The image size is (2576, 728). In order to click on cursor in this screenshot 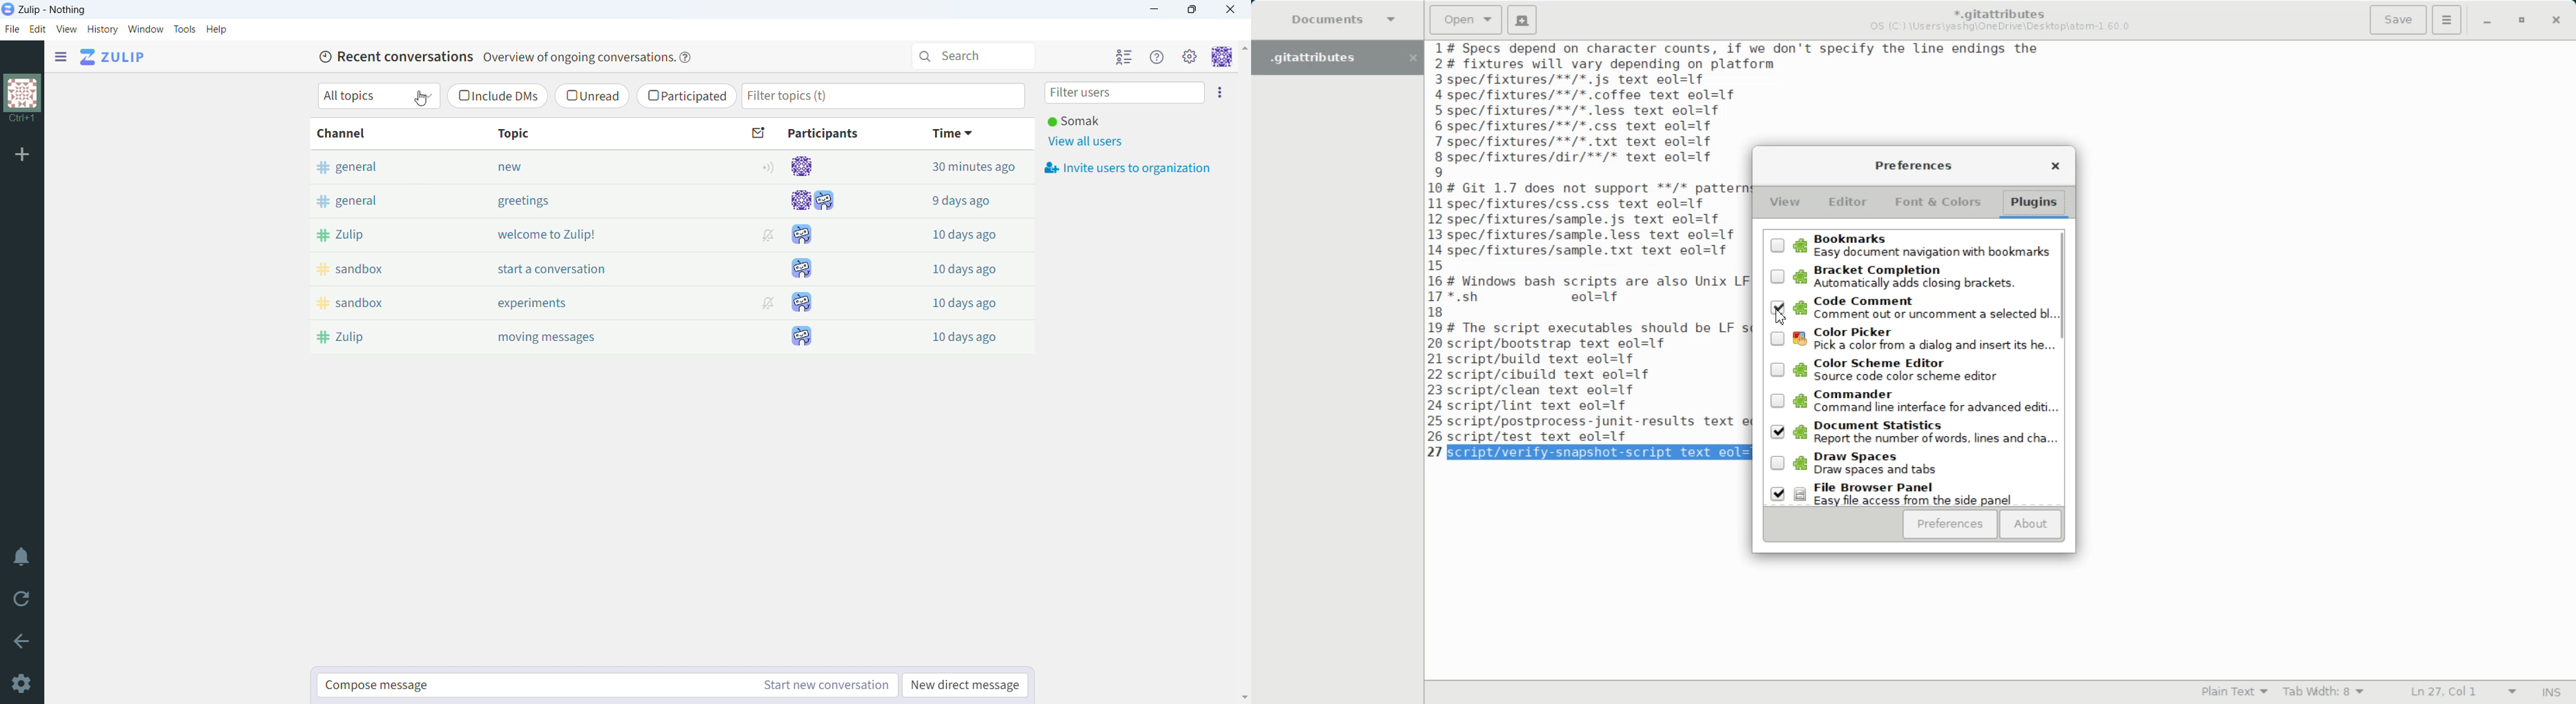, I will do `click(421, 99)`.